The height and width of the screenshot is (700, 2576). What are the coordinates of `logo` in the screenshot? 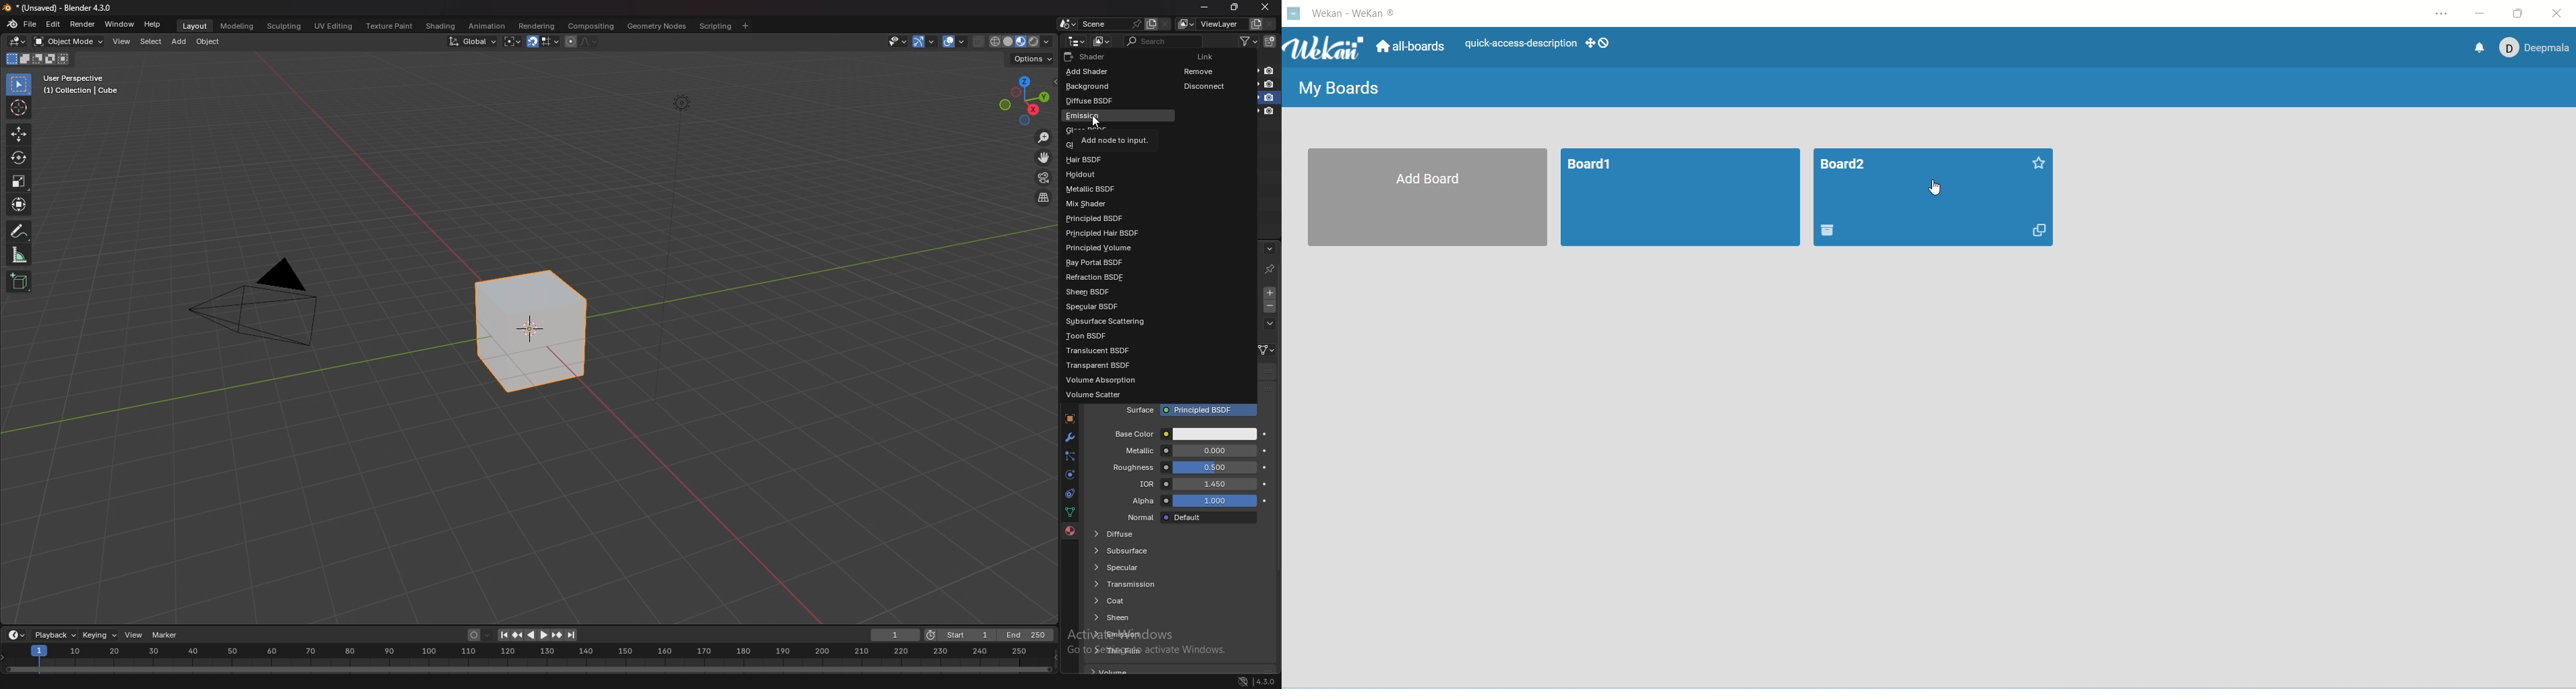 It's located at (1295, 16).